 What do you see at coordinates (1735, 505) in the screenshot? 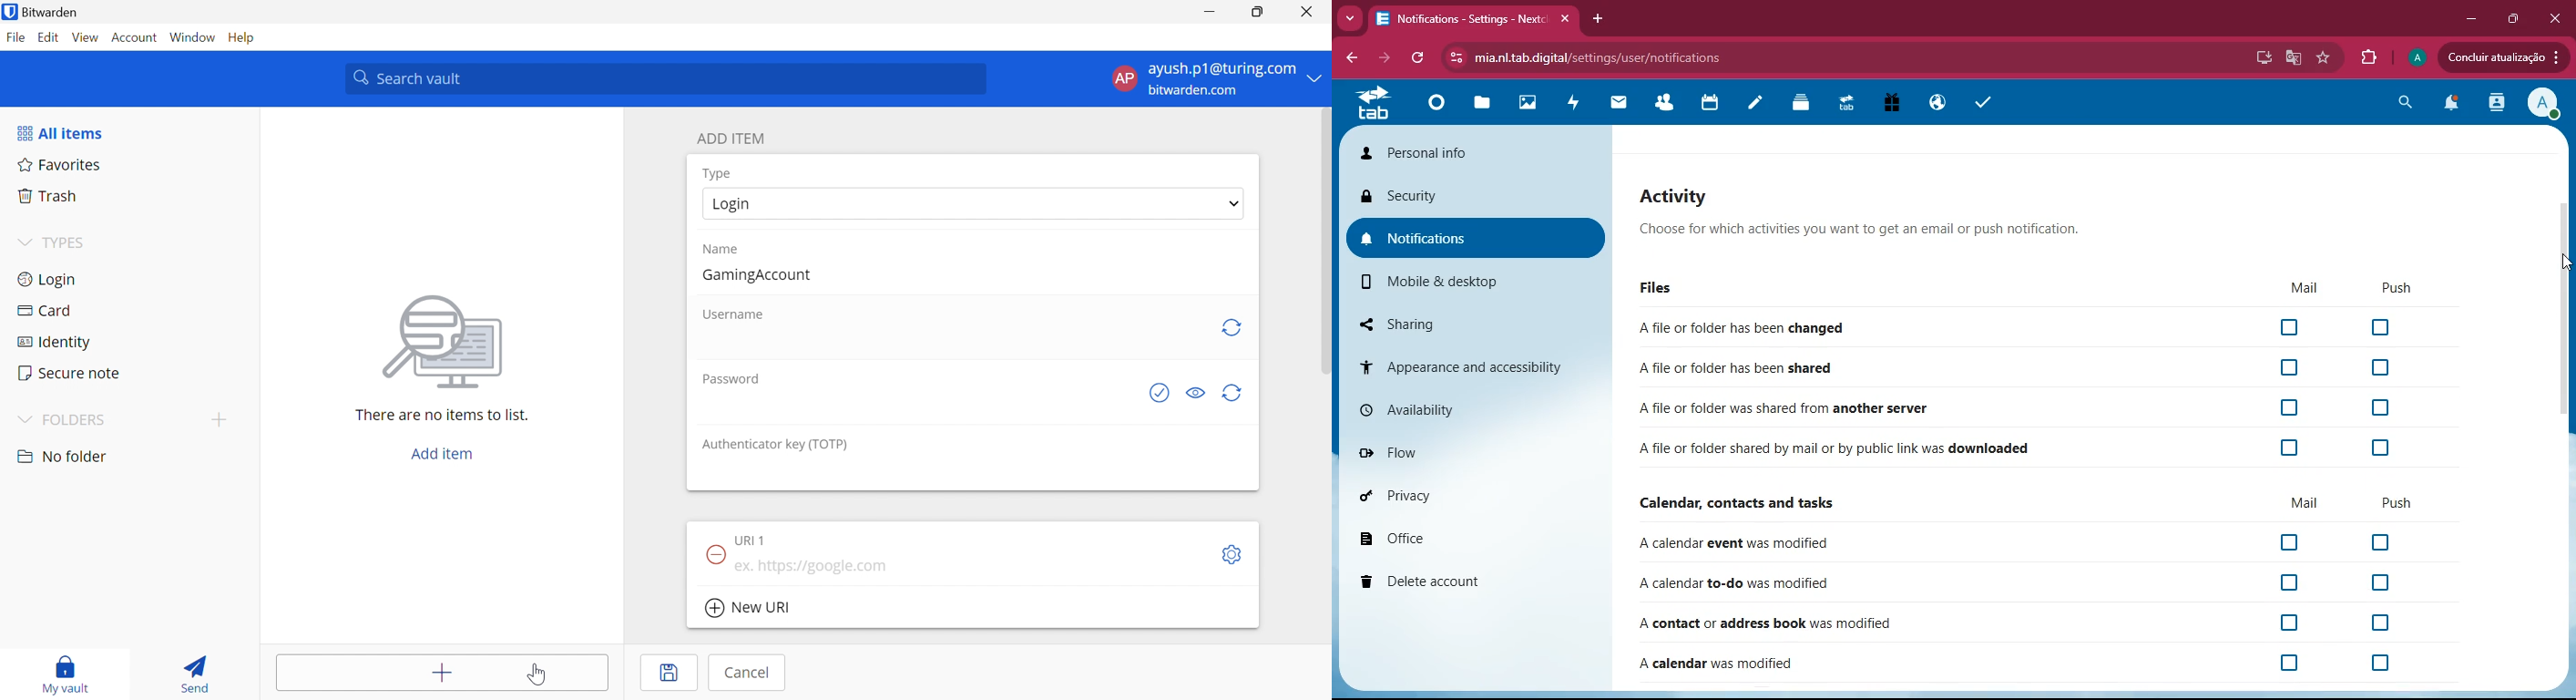
I see `Calendar, contacts and tasks` at bounding box center [1735, 505].